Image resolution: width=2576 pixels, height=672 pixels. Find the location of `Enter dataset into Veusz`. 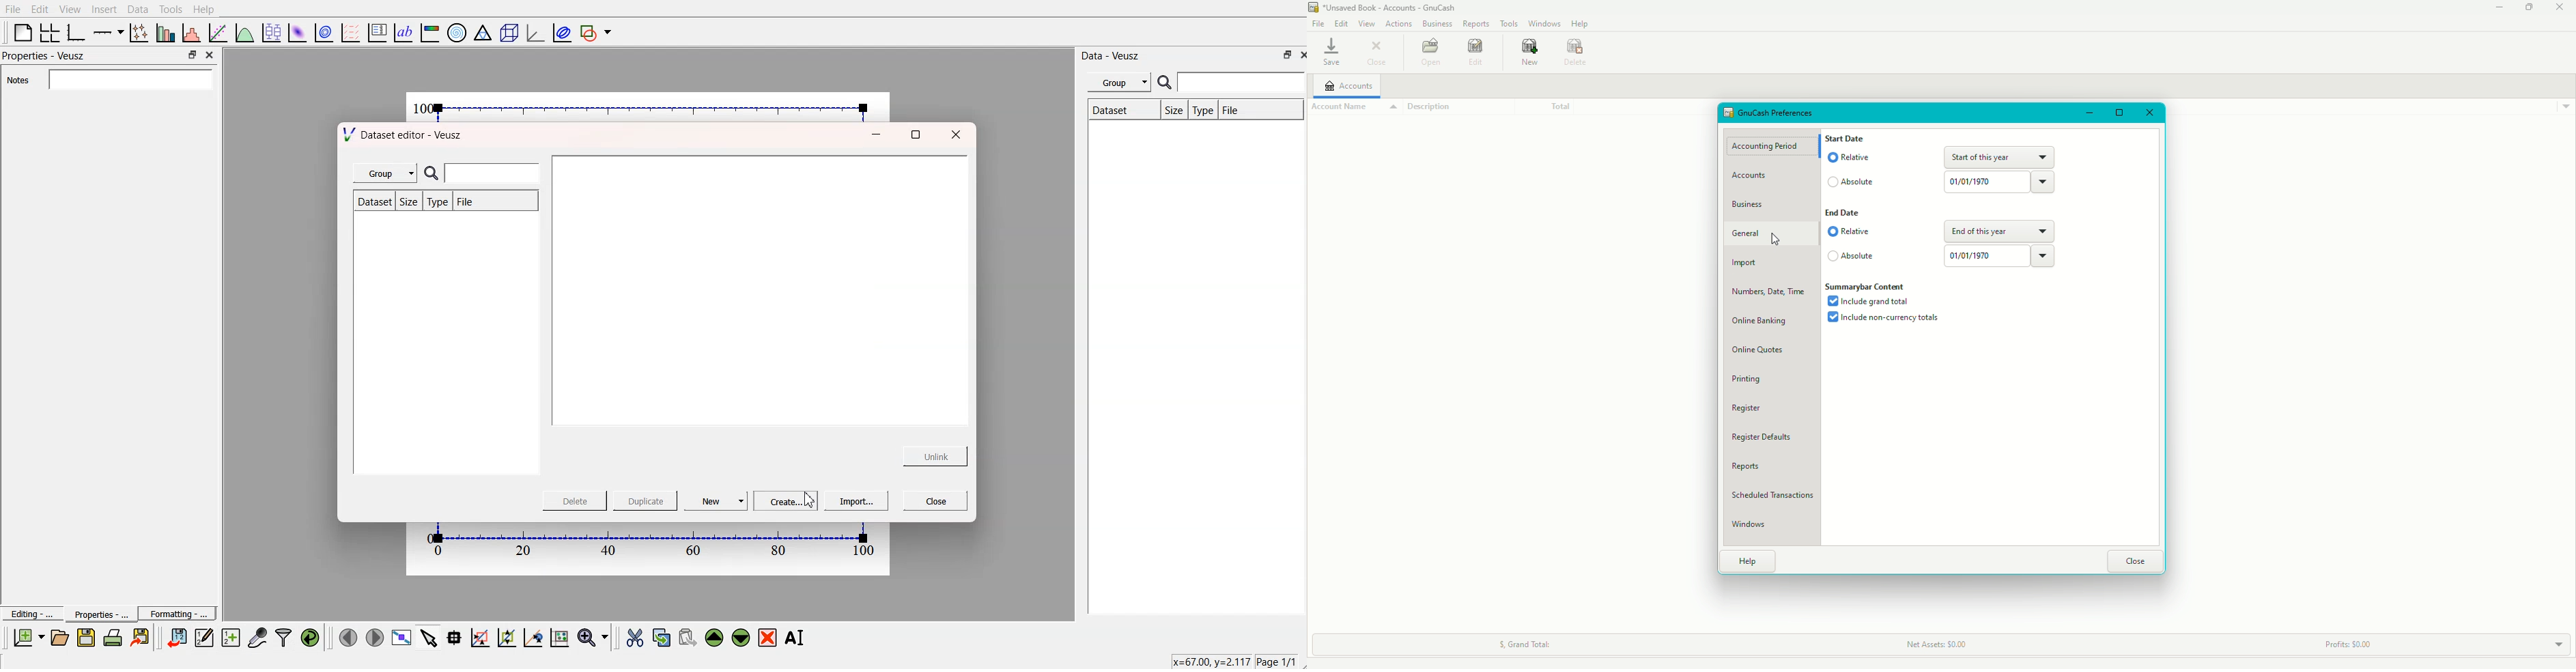

Enter dataset into Veusz is located at coordinates (175, 638).